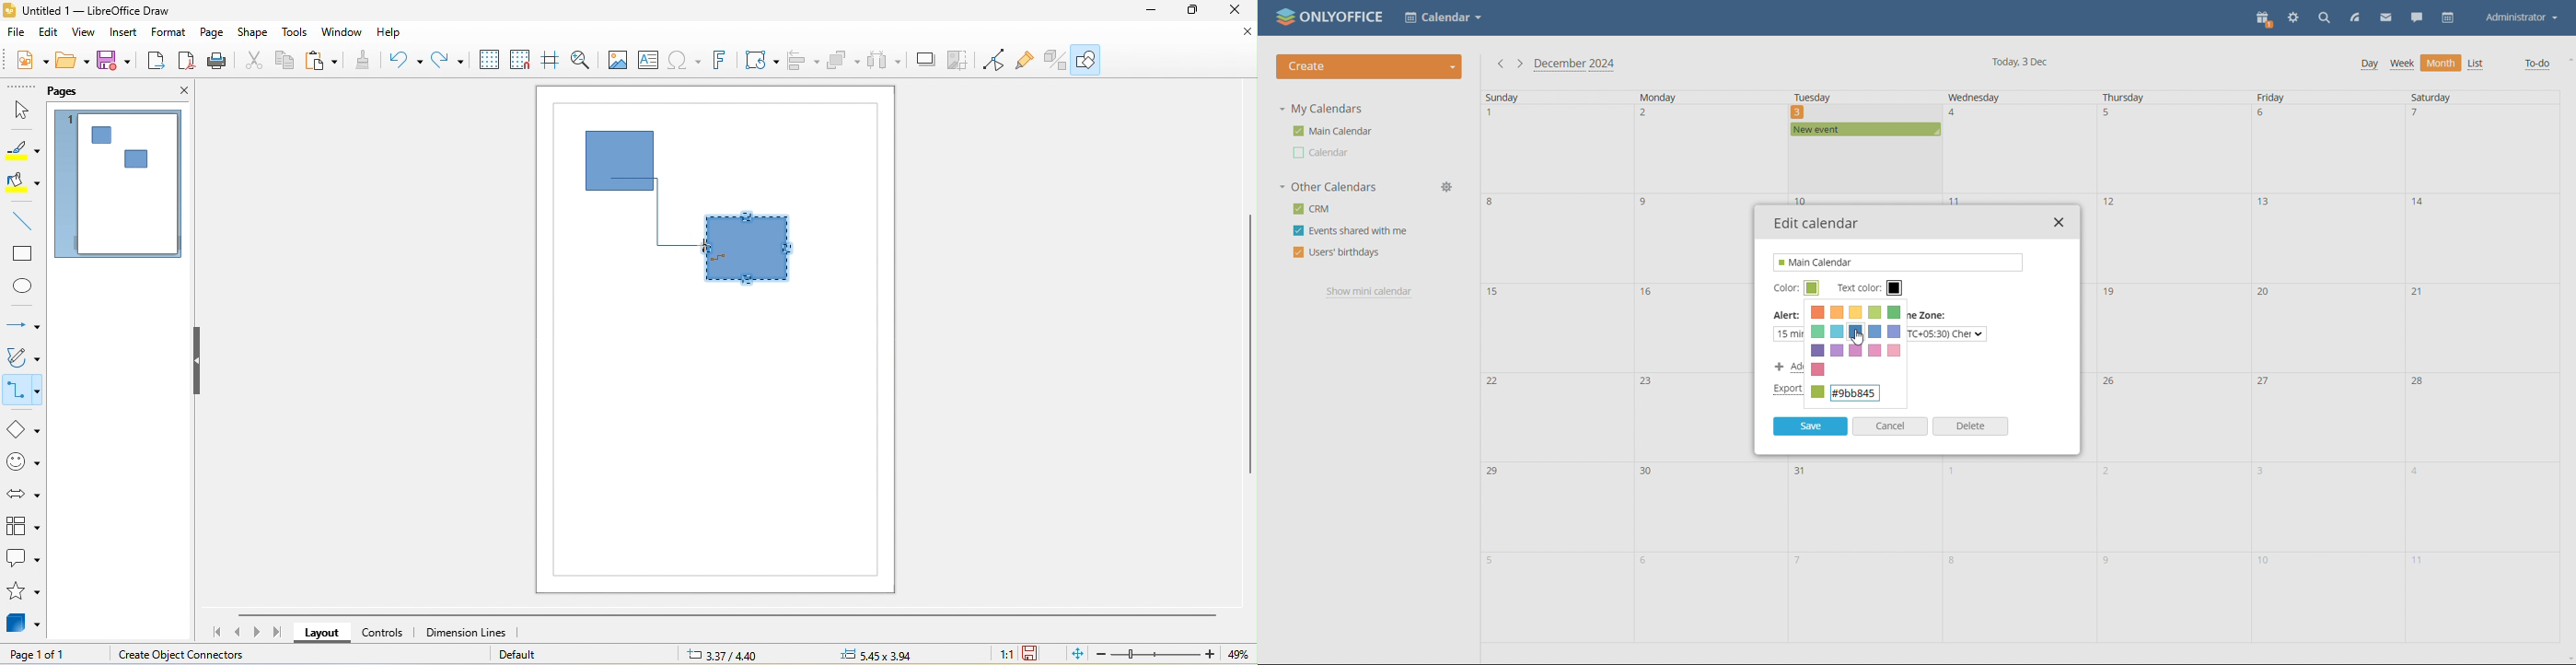 This screenshot has height=672, width=2576. I want to click on maximize, so click(1198, 10).